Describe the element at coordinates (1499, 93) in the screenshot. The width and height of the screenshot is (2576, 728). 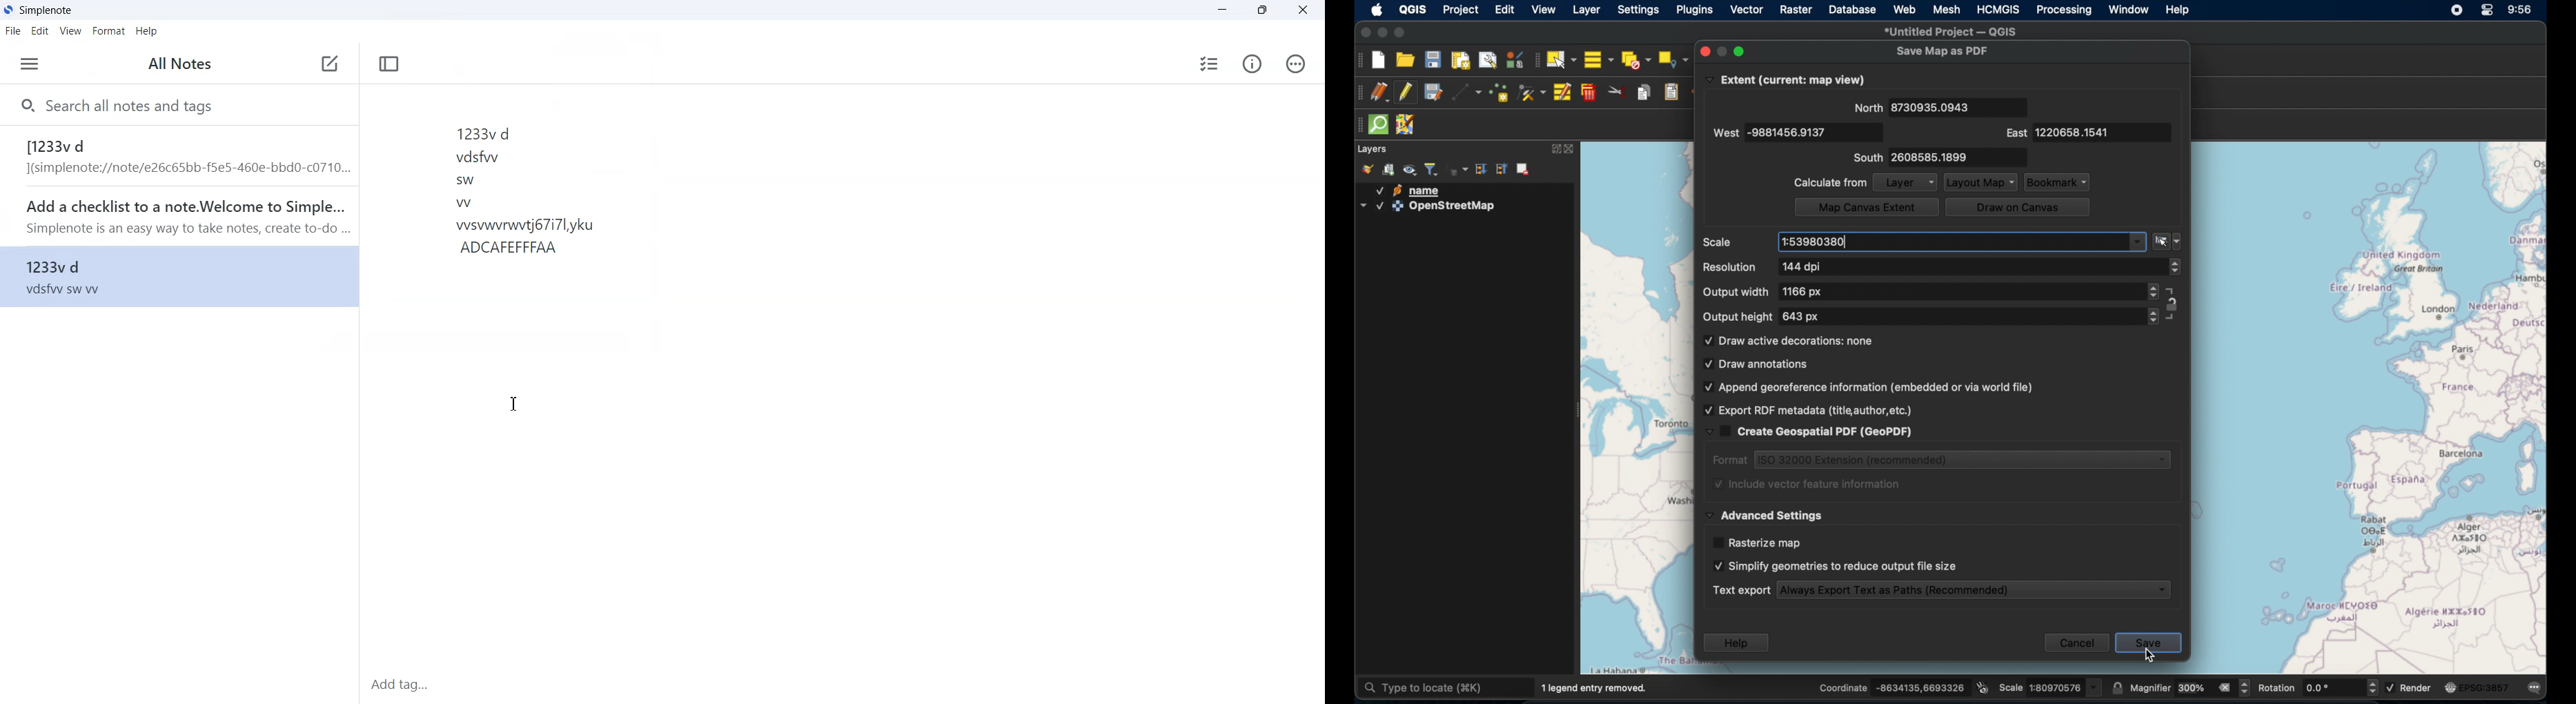
I see `add point feature` at that location.